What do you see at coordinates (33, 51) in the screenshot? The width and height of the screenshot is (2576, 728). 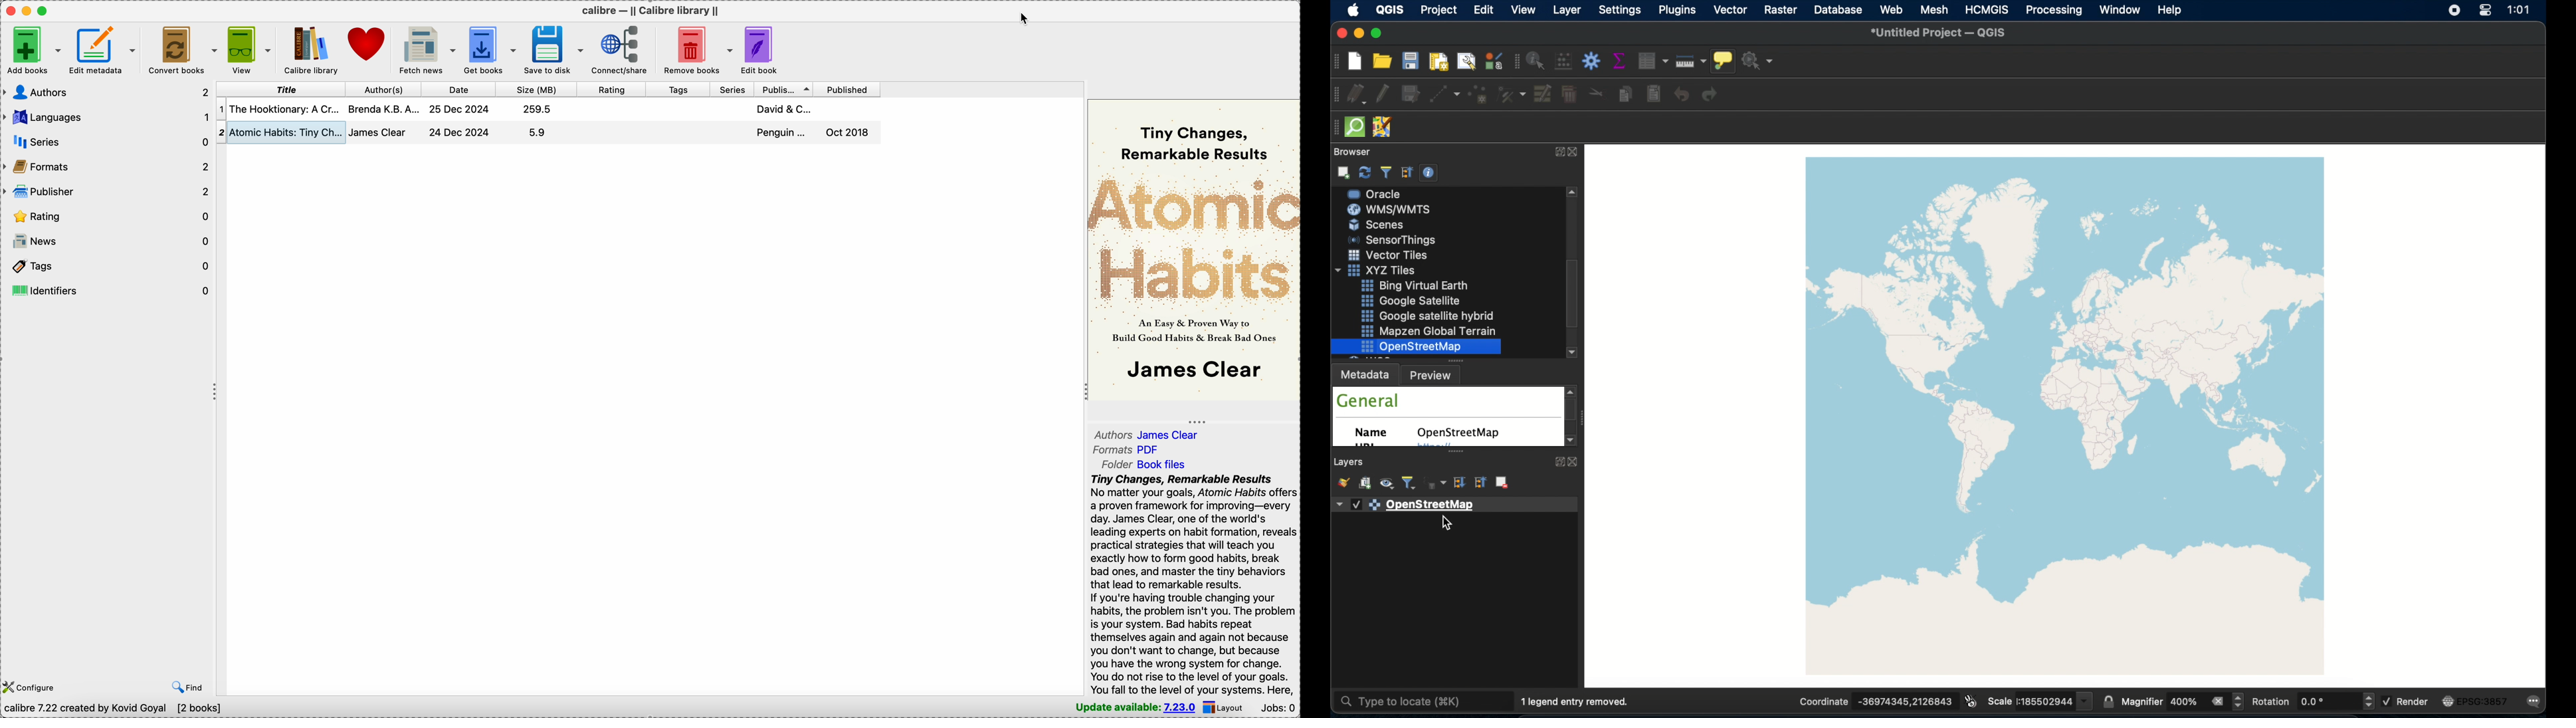 I see `Add books` at bounding box center [33, 51].